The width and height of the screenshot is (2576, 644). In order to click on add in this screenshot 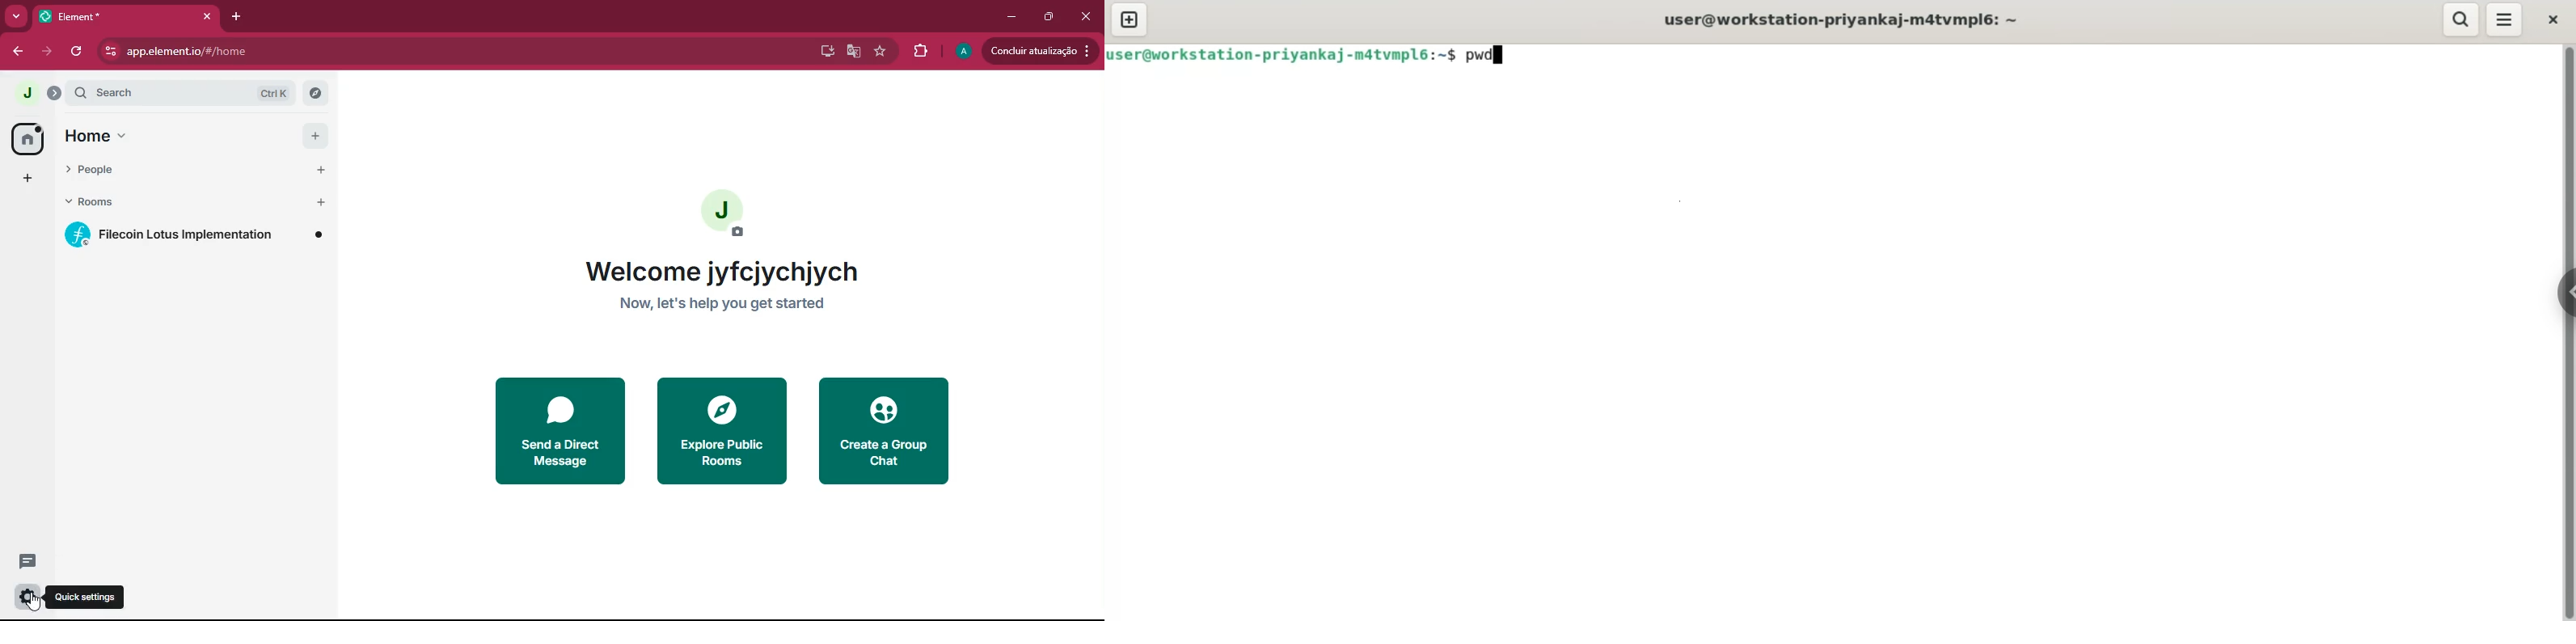, I will do `click(316, 136)`.